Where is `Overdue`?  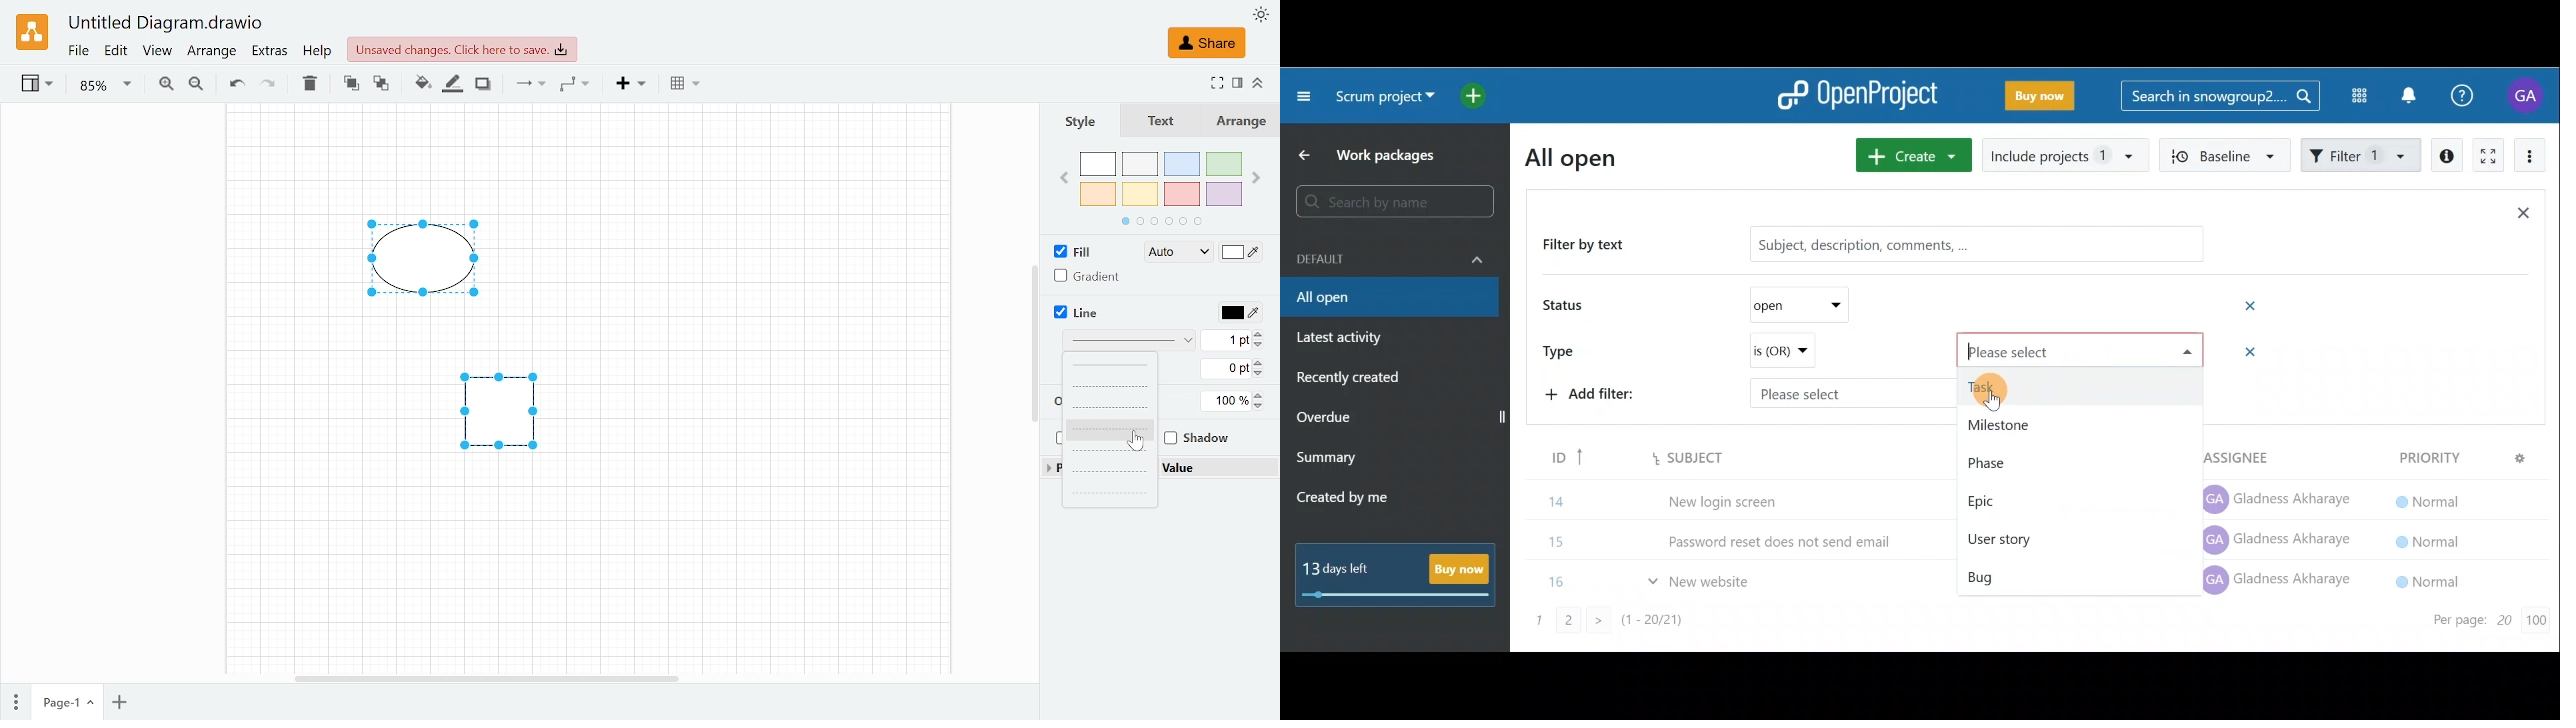
Overdue is located at coordinates (1326, 419).